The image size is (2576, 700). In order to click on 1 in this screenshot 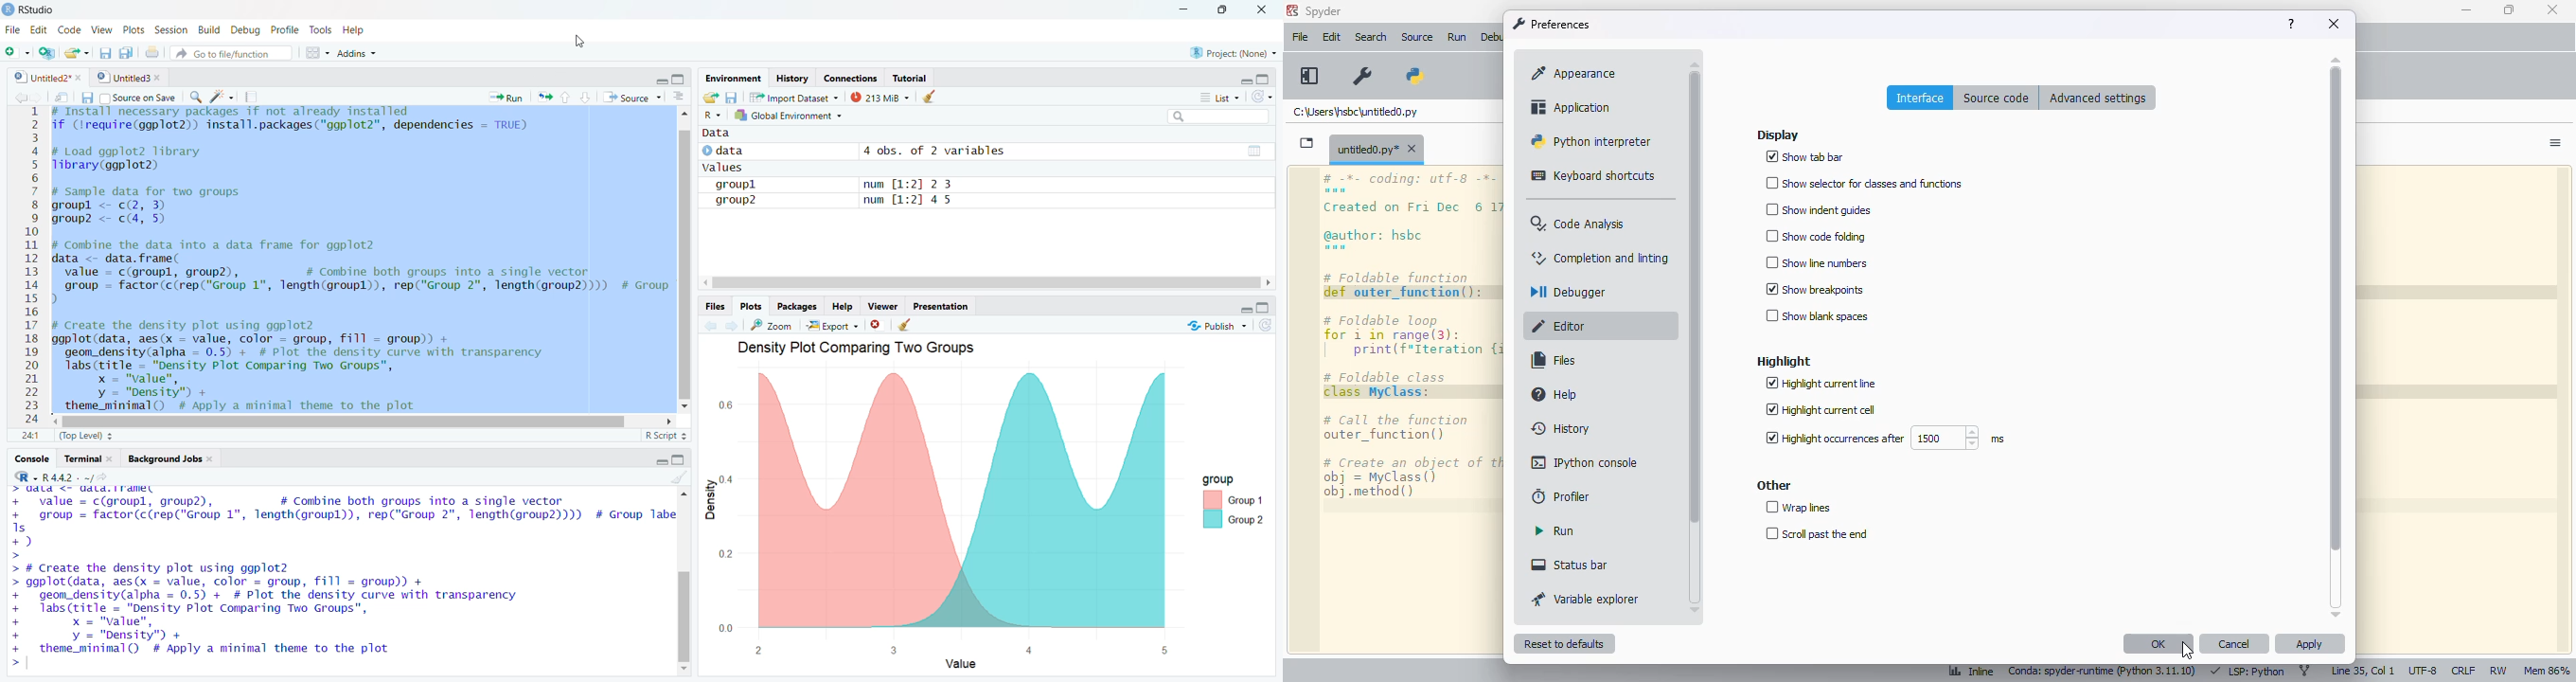, I will do `click(31, 114)`.